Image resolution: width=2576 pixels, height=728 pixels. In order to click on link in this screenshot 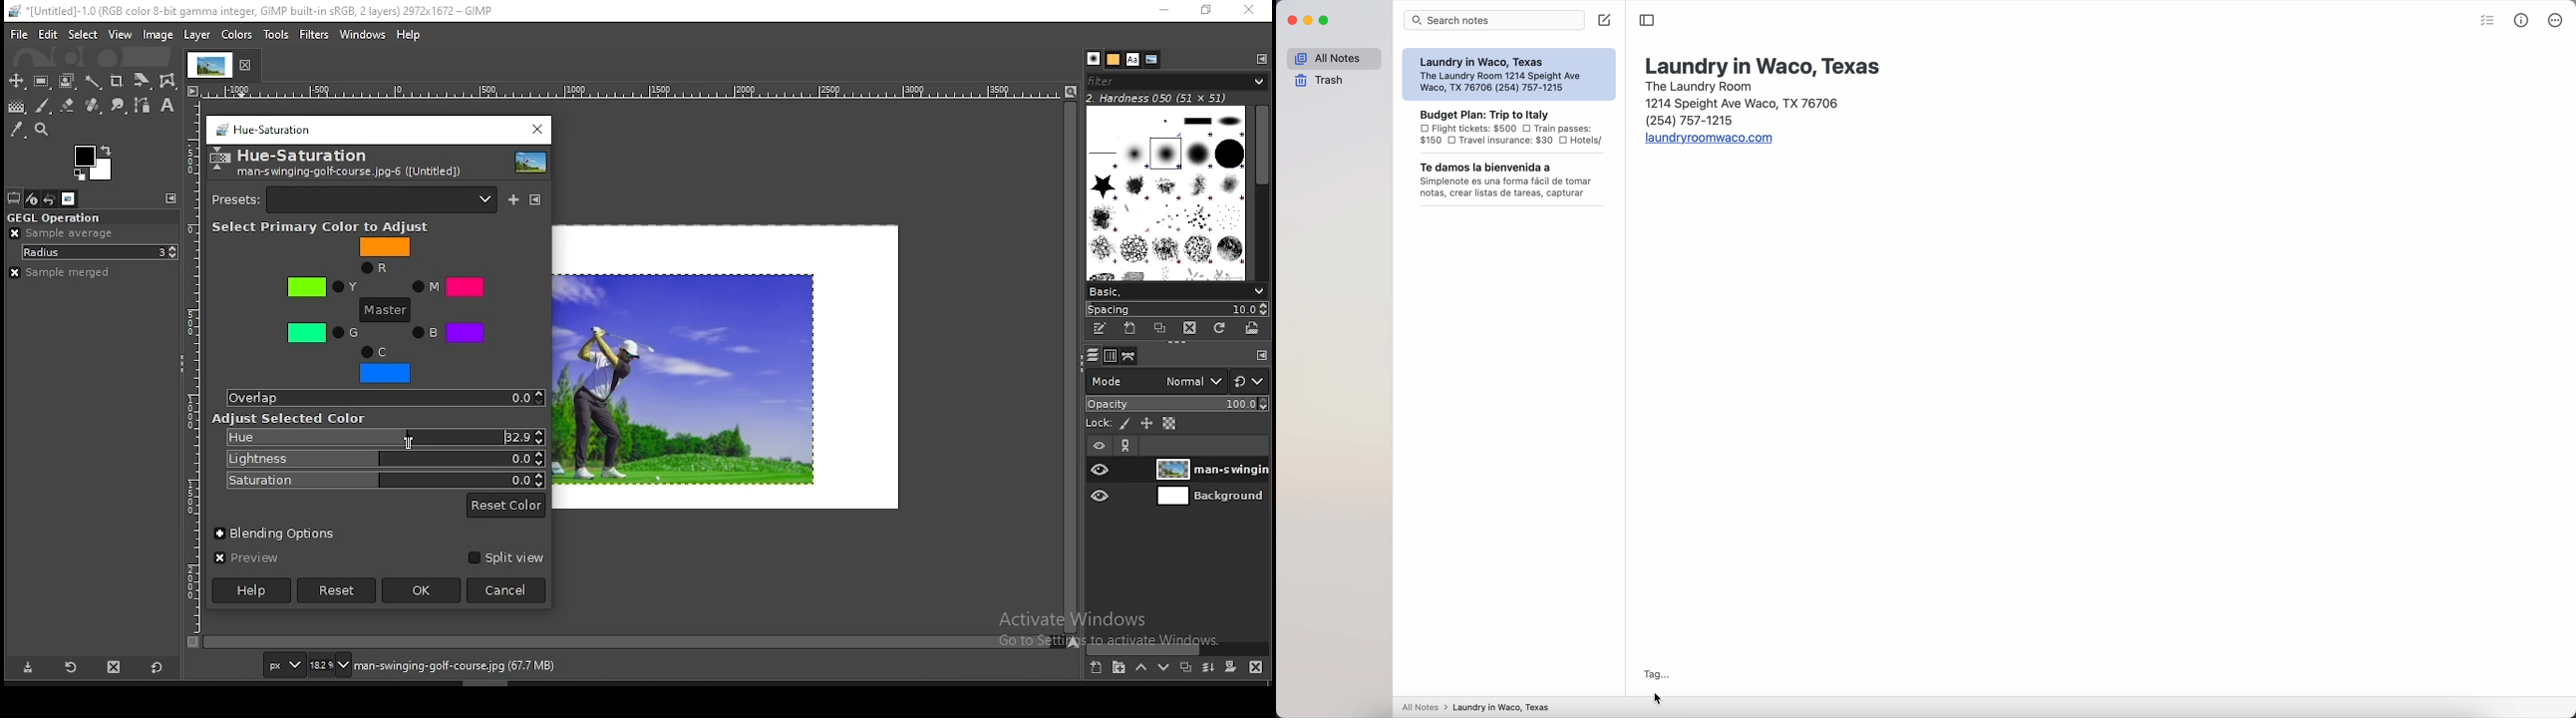, I will do `click(1127, 447)`.